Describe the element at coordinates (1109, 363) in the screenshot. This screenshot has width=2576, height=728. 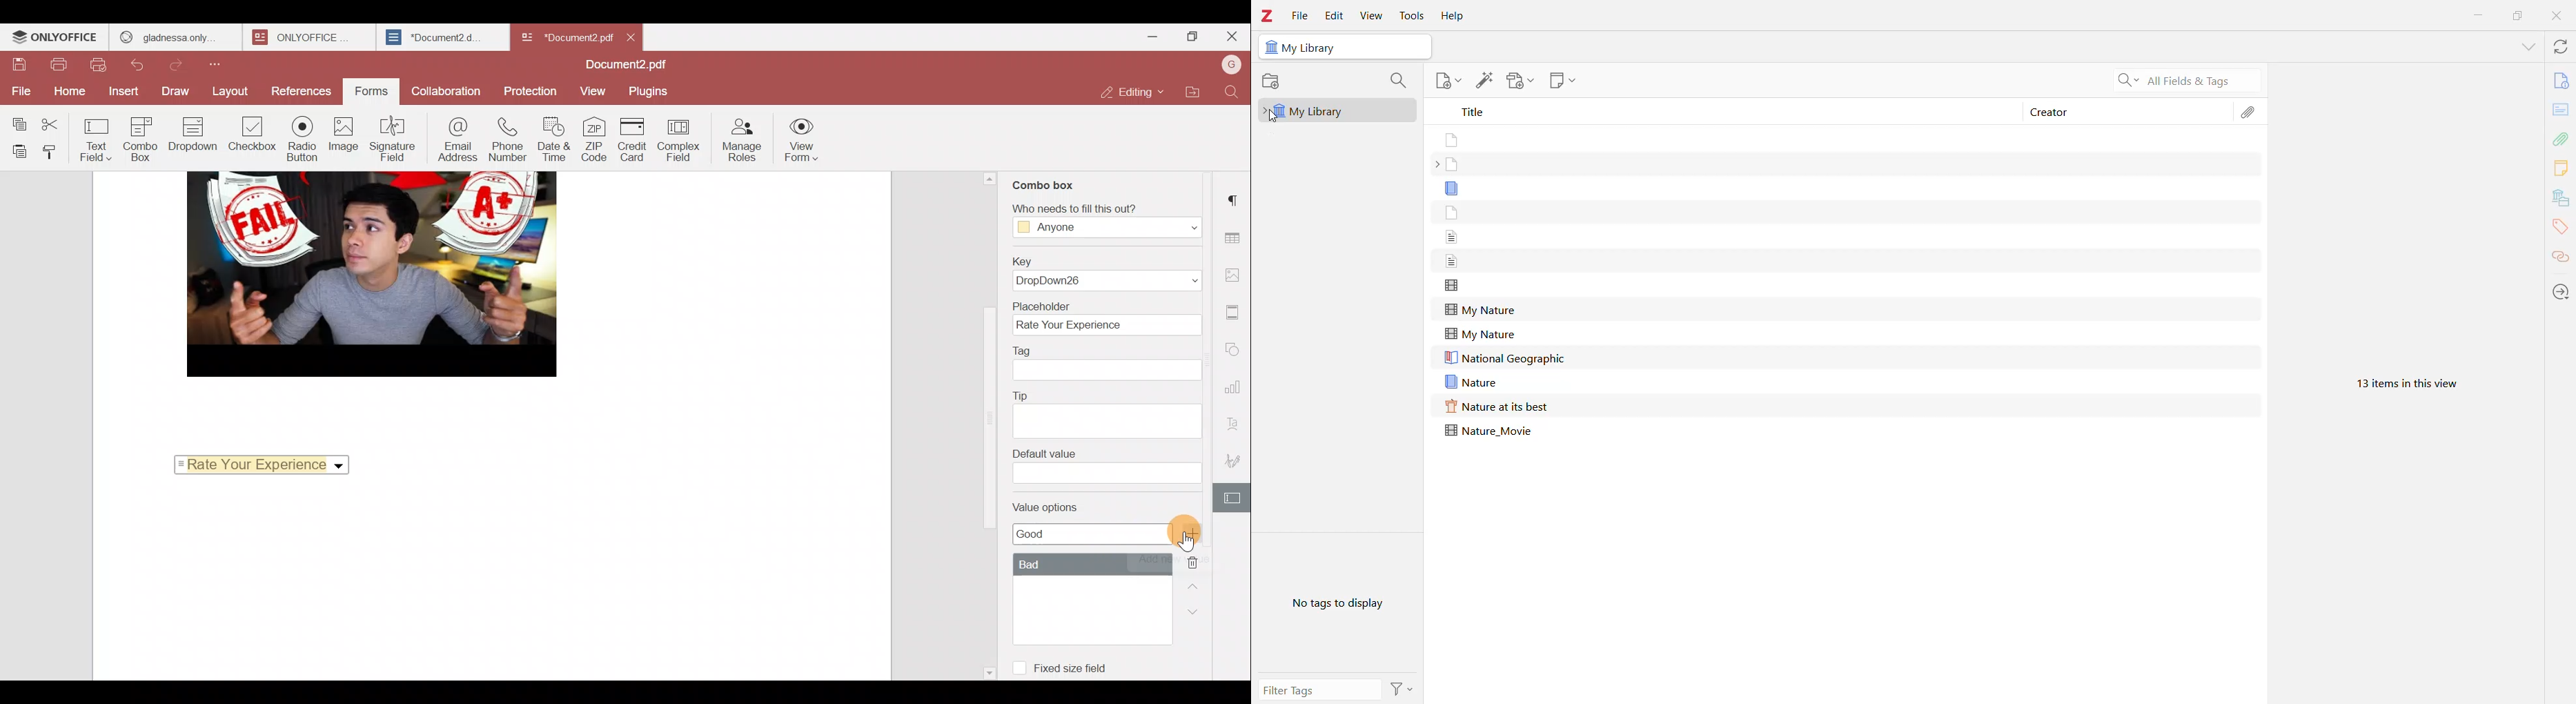
I see `Tag` at that location.